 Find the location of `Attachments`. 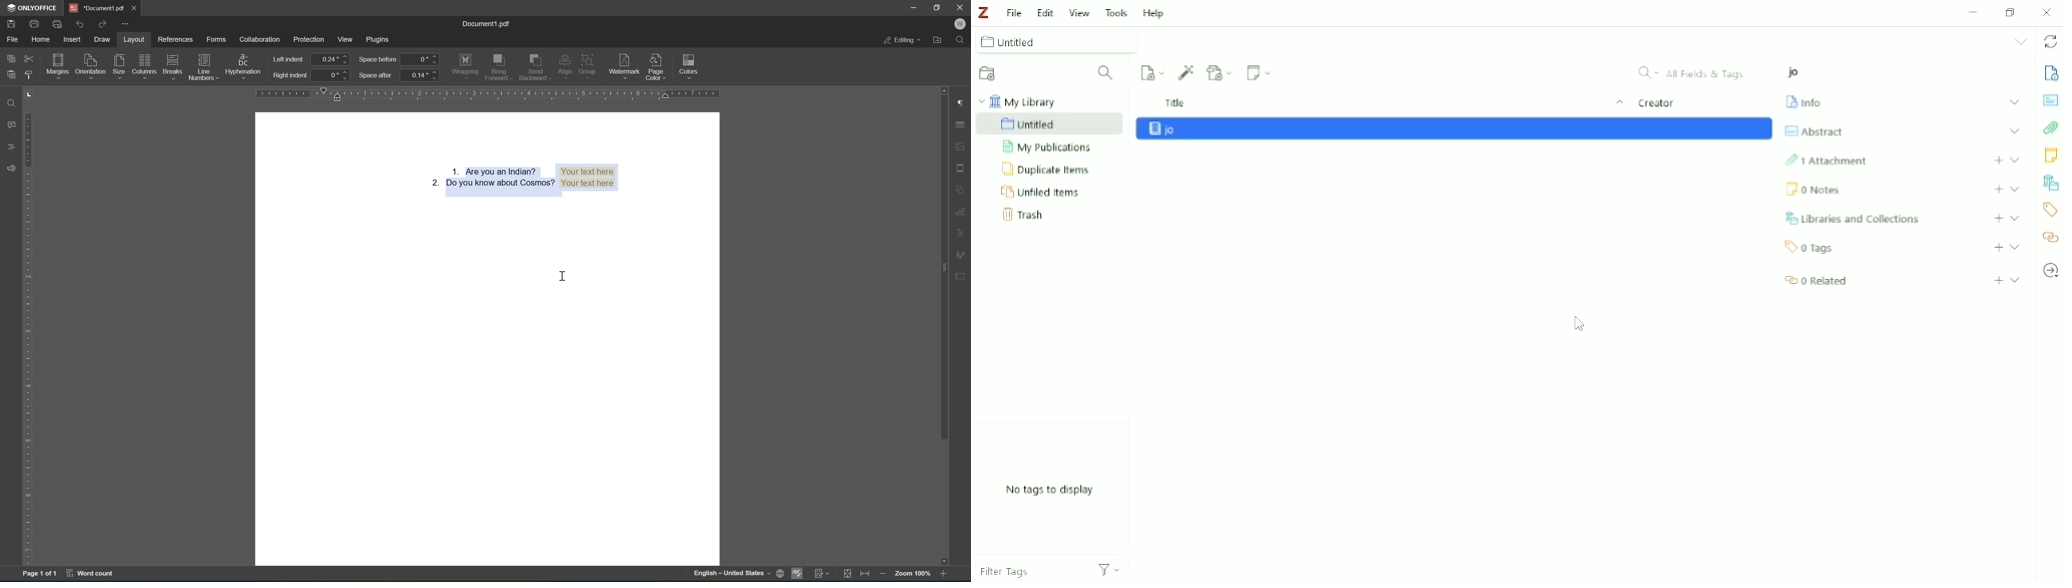

Attachments is located at coordinates (2049, 129).